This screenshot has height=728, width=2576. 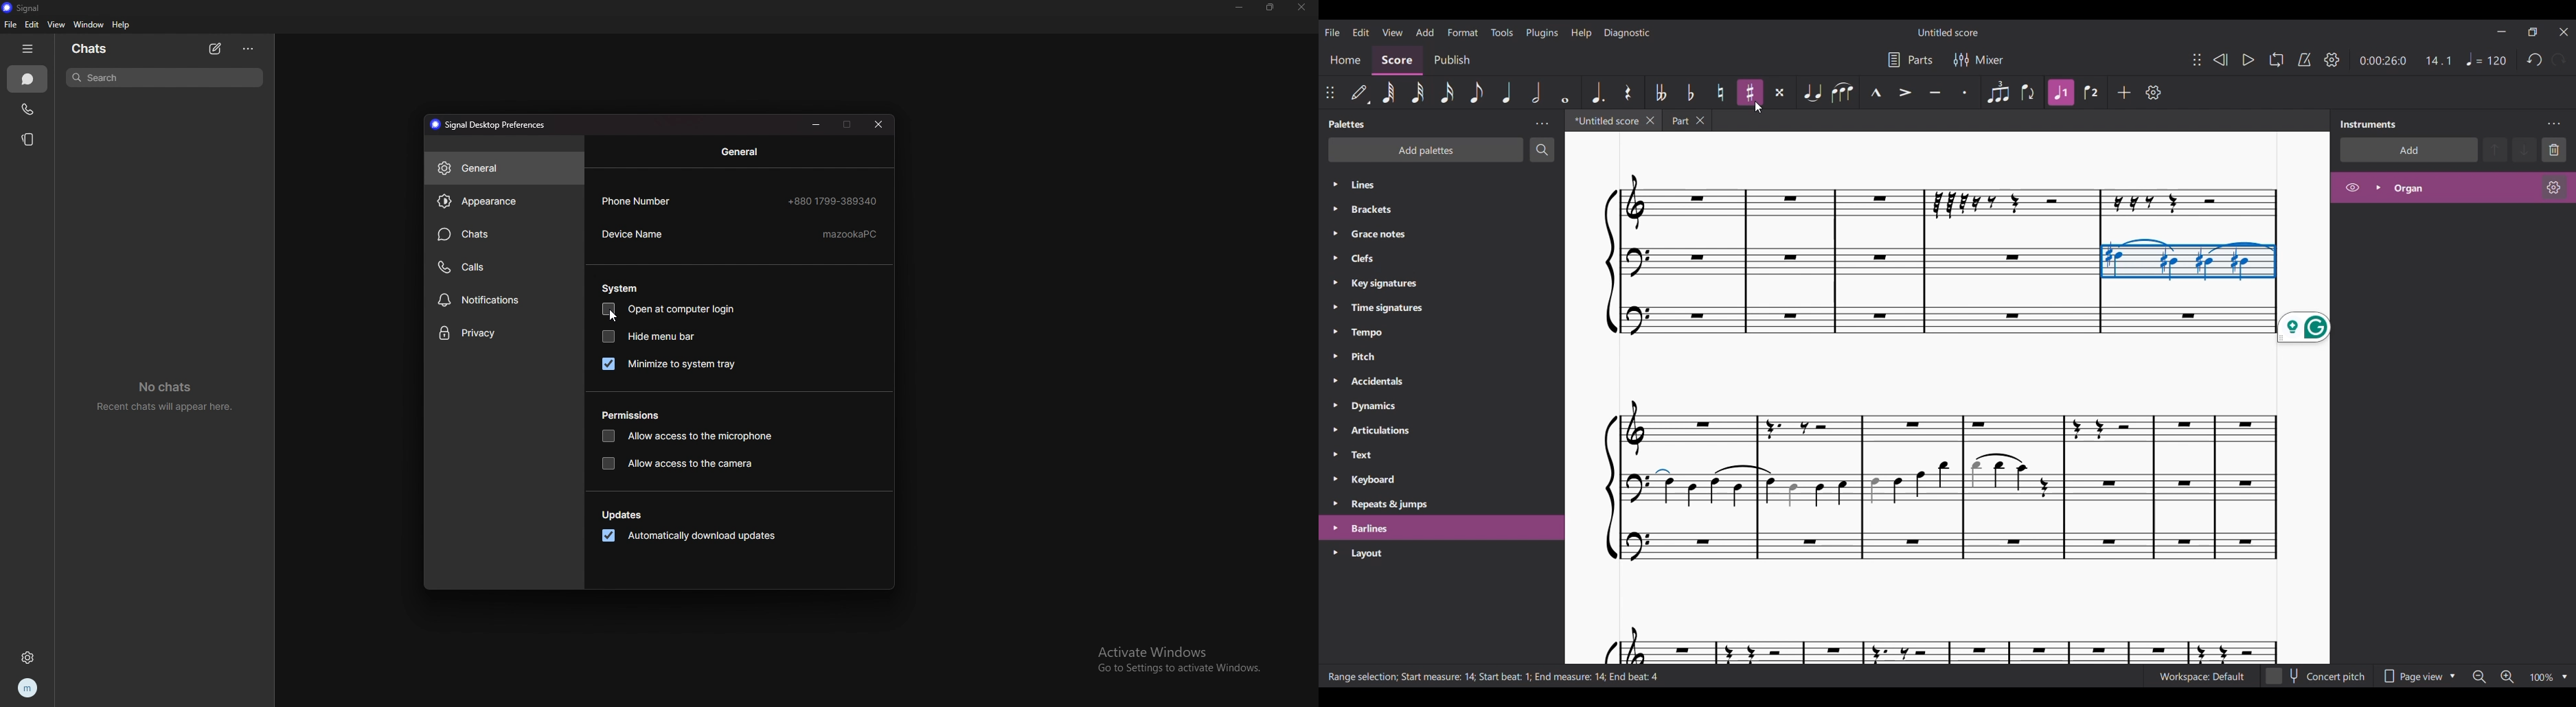 What do you see at coordinates (1541, 151) in the screenshot?
I see `Search` at bounding box center [1541, 151].